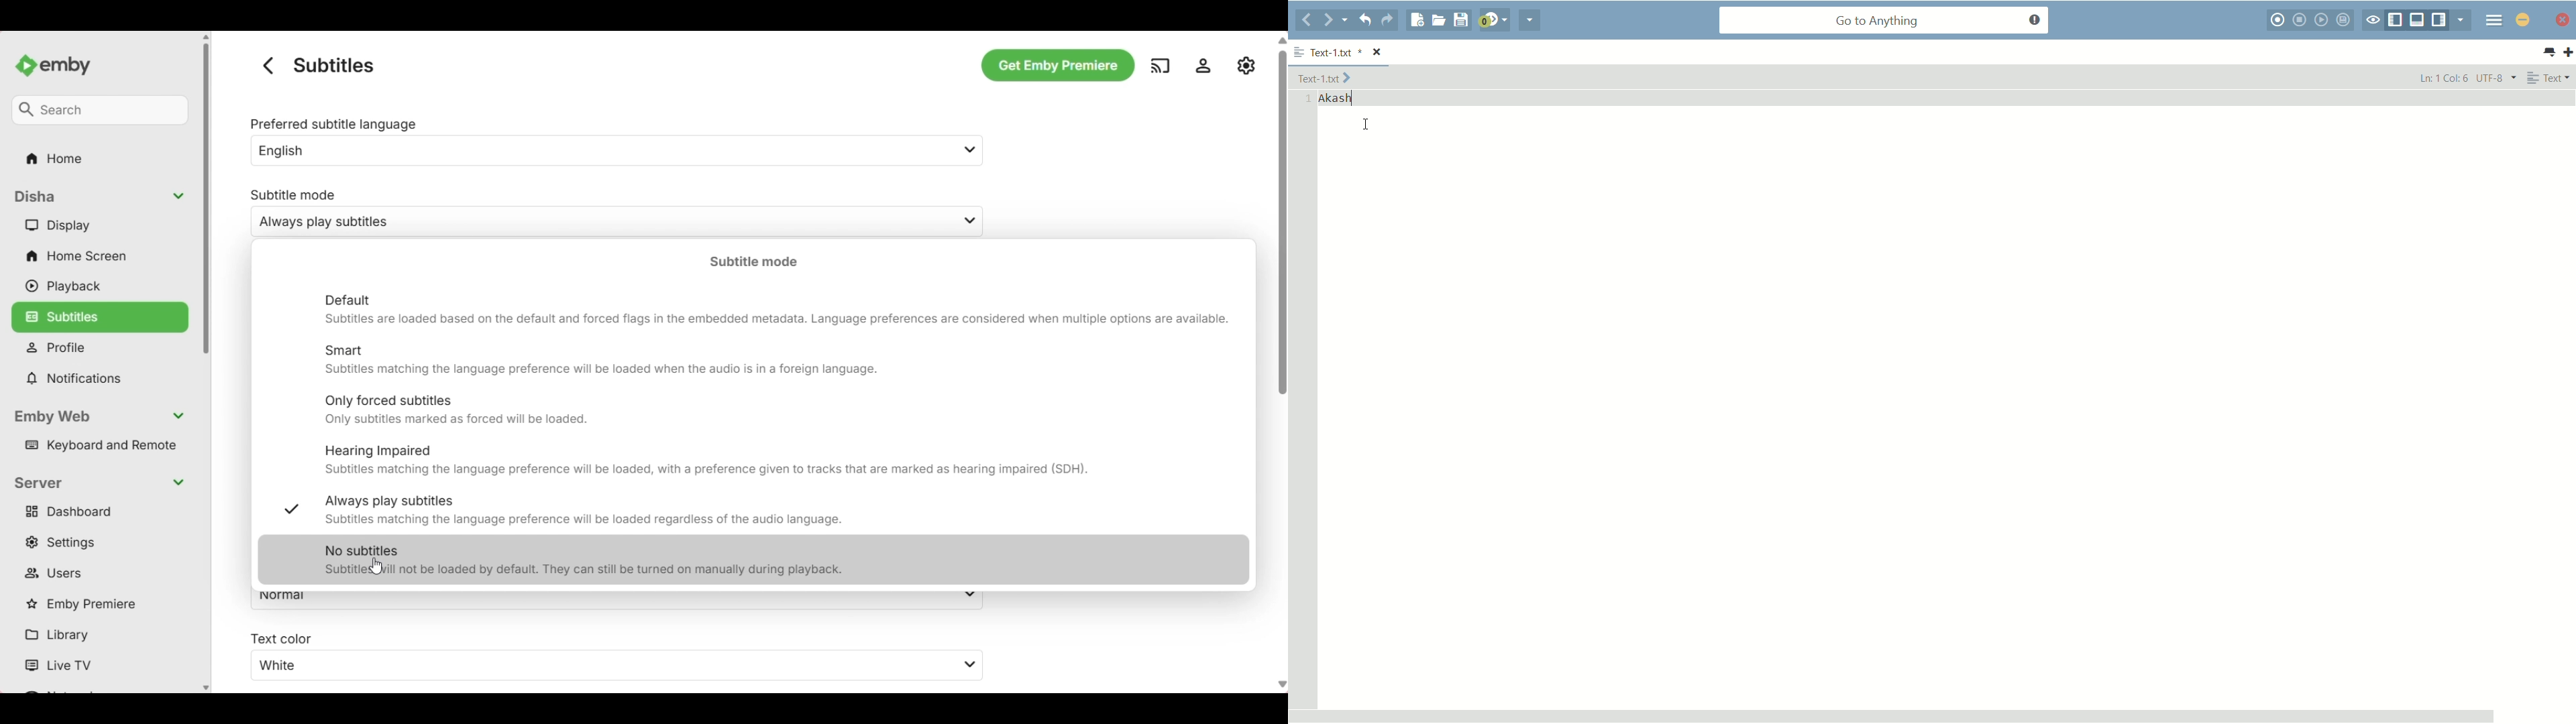  I want to click on show/hide right panel, so click(2438, 20).